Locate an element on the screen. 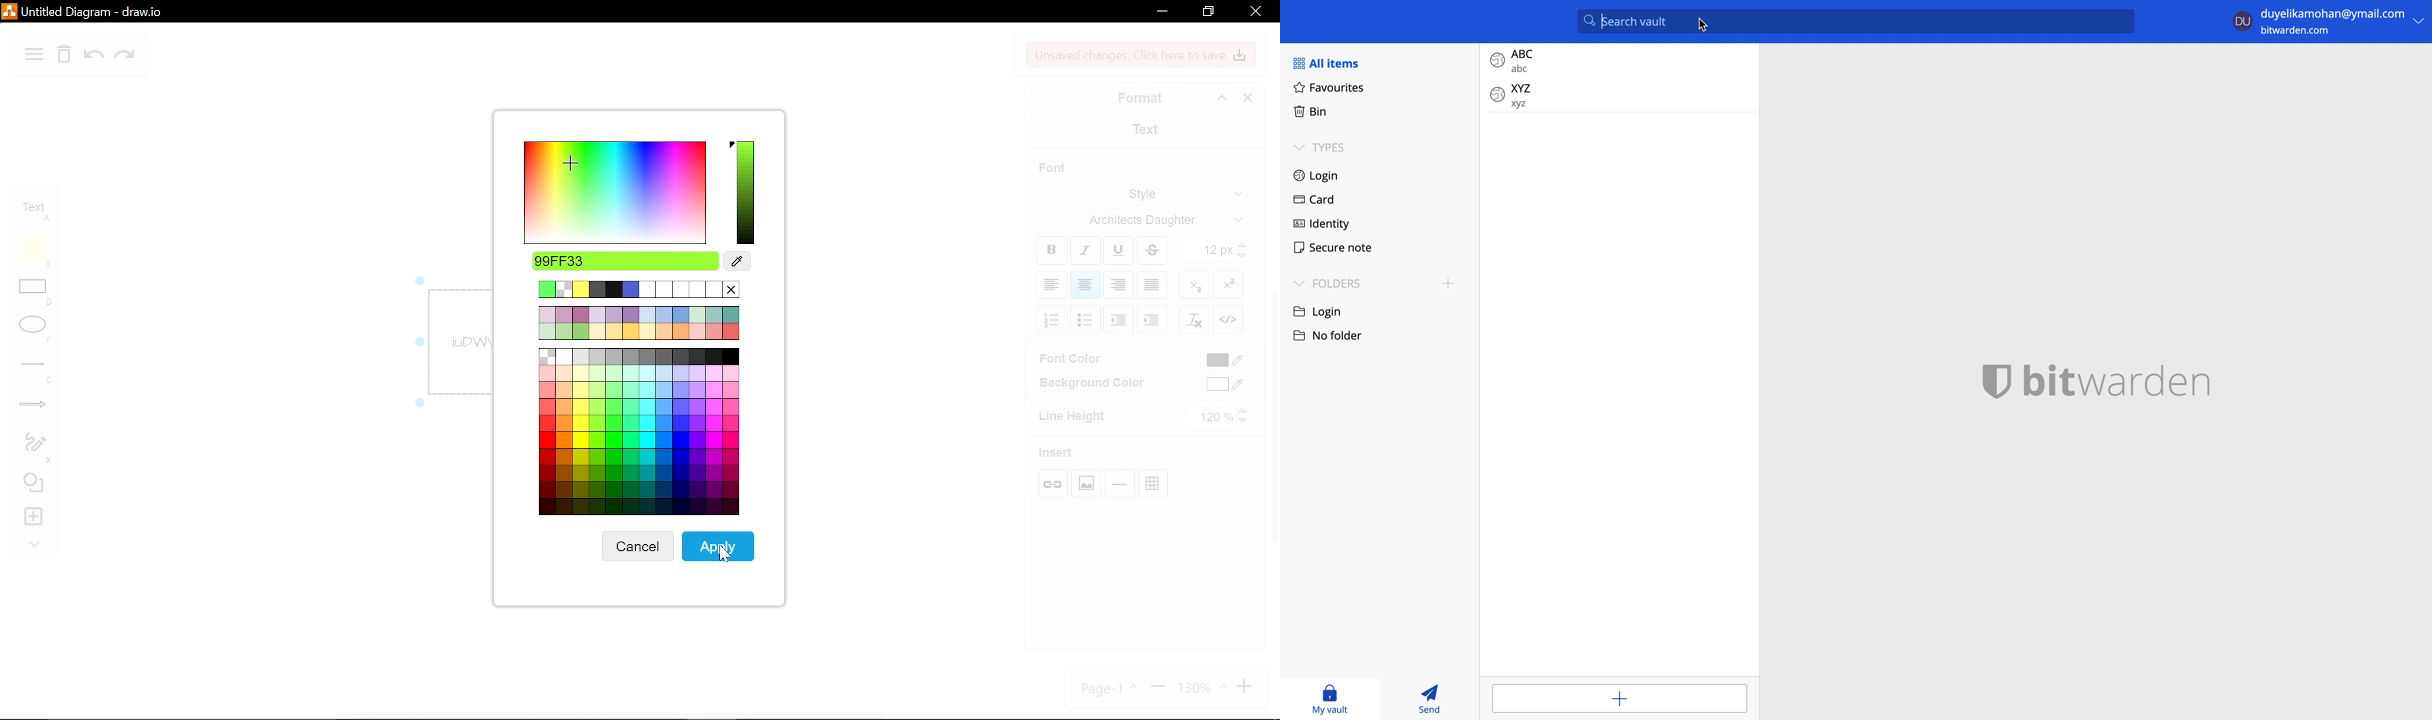 This screenshot has height=728, width=2436. selected color spectrum is located at coordinates (746, 190).